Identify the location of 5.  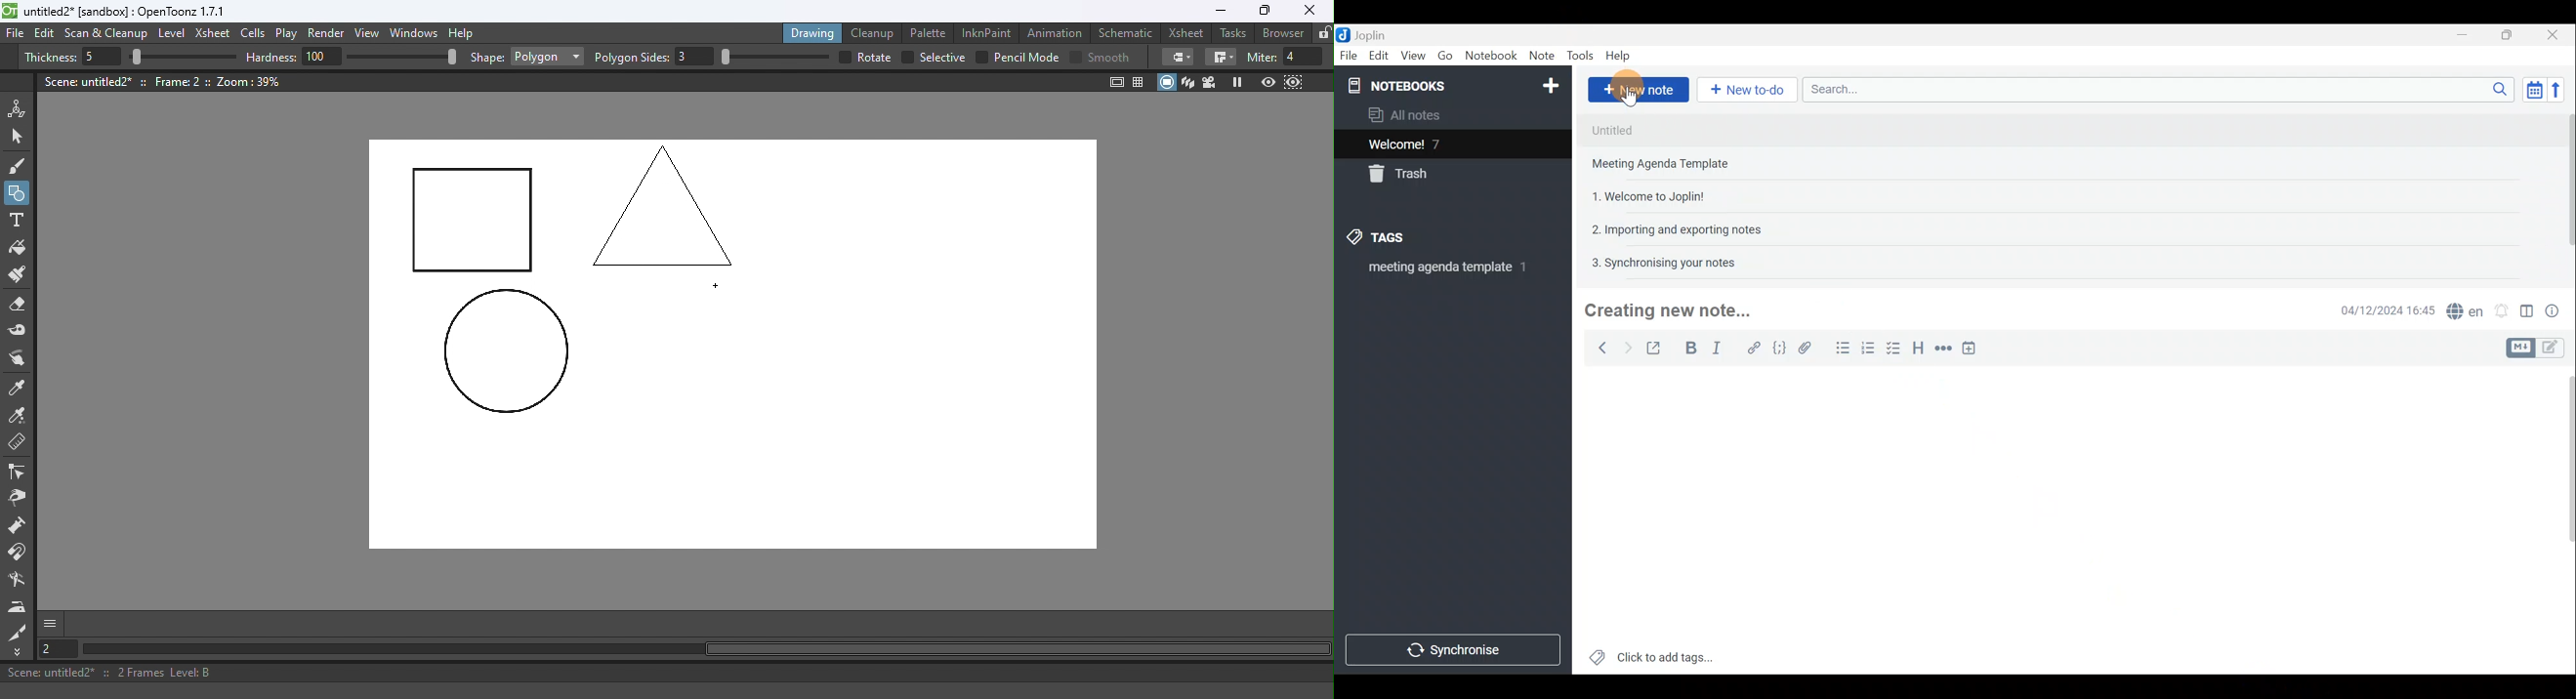
(99, 58).